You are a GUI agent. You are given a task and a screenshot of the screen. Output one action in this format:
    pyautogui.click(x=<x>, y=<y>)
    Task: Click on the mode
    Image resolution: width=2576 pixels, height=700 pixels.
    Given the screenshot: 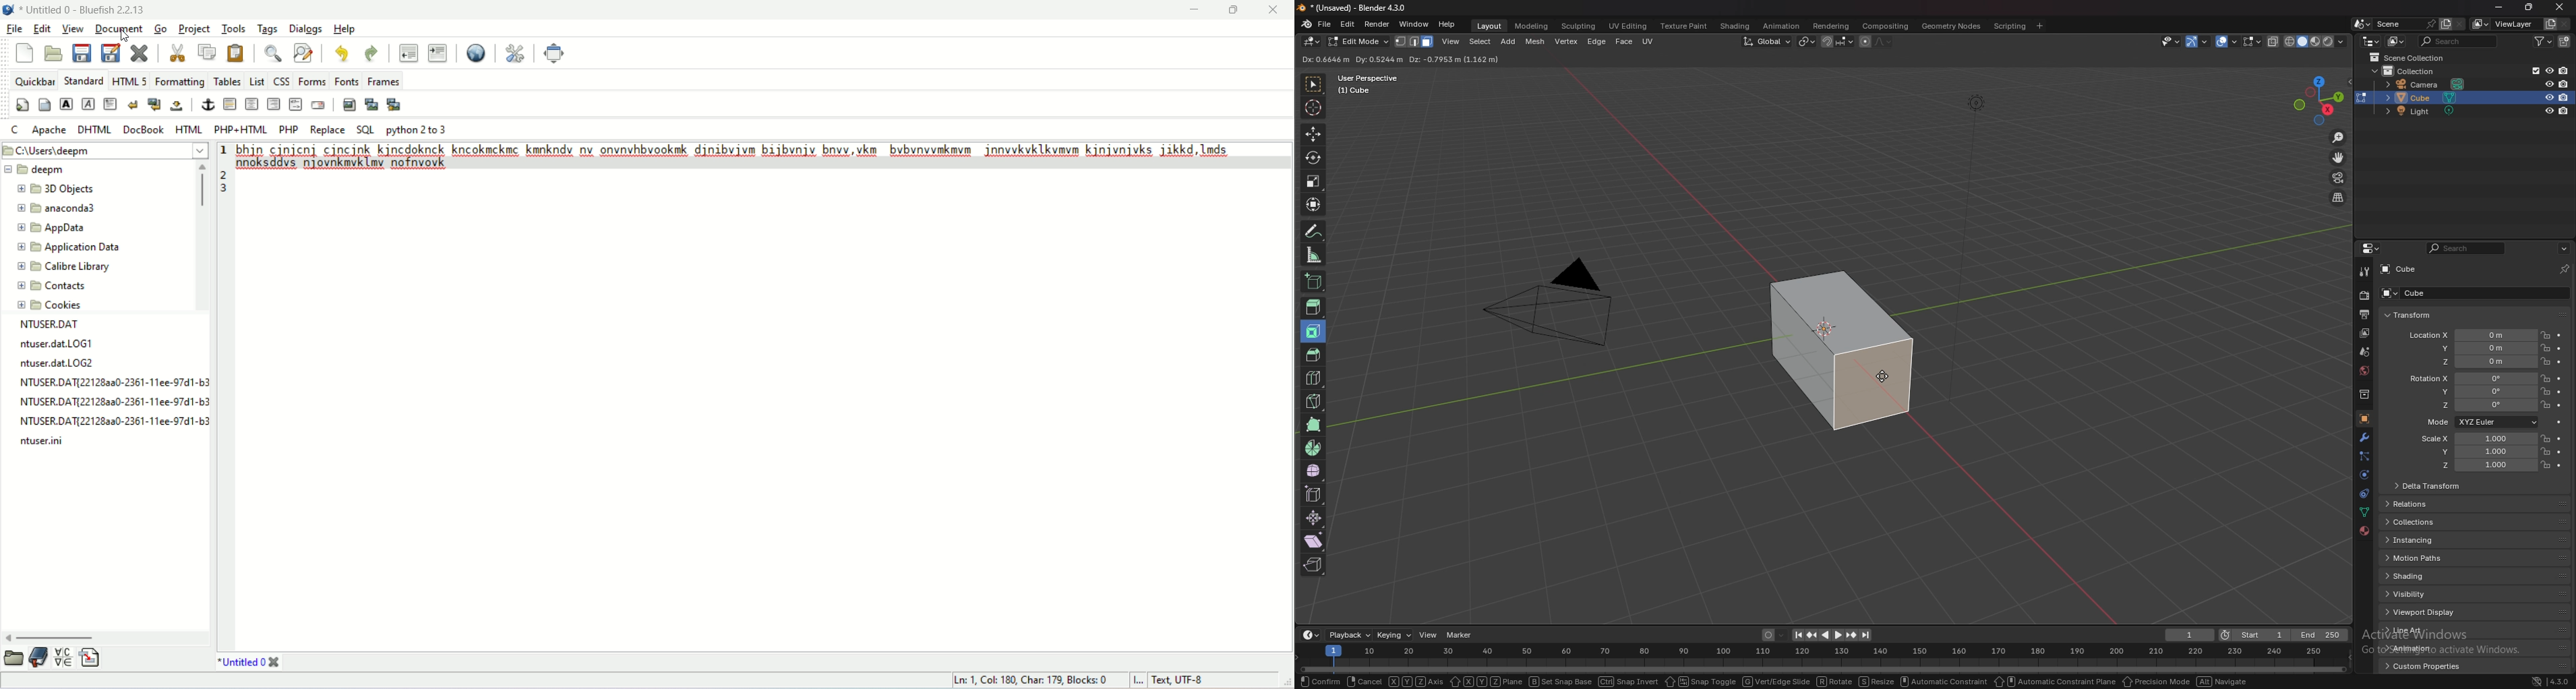 What is the action you would take?
    pyautogui.click(x=2481, y=421)
    